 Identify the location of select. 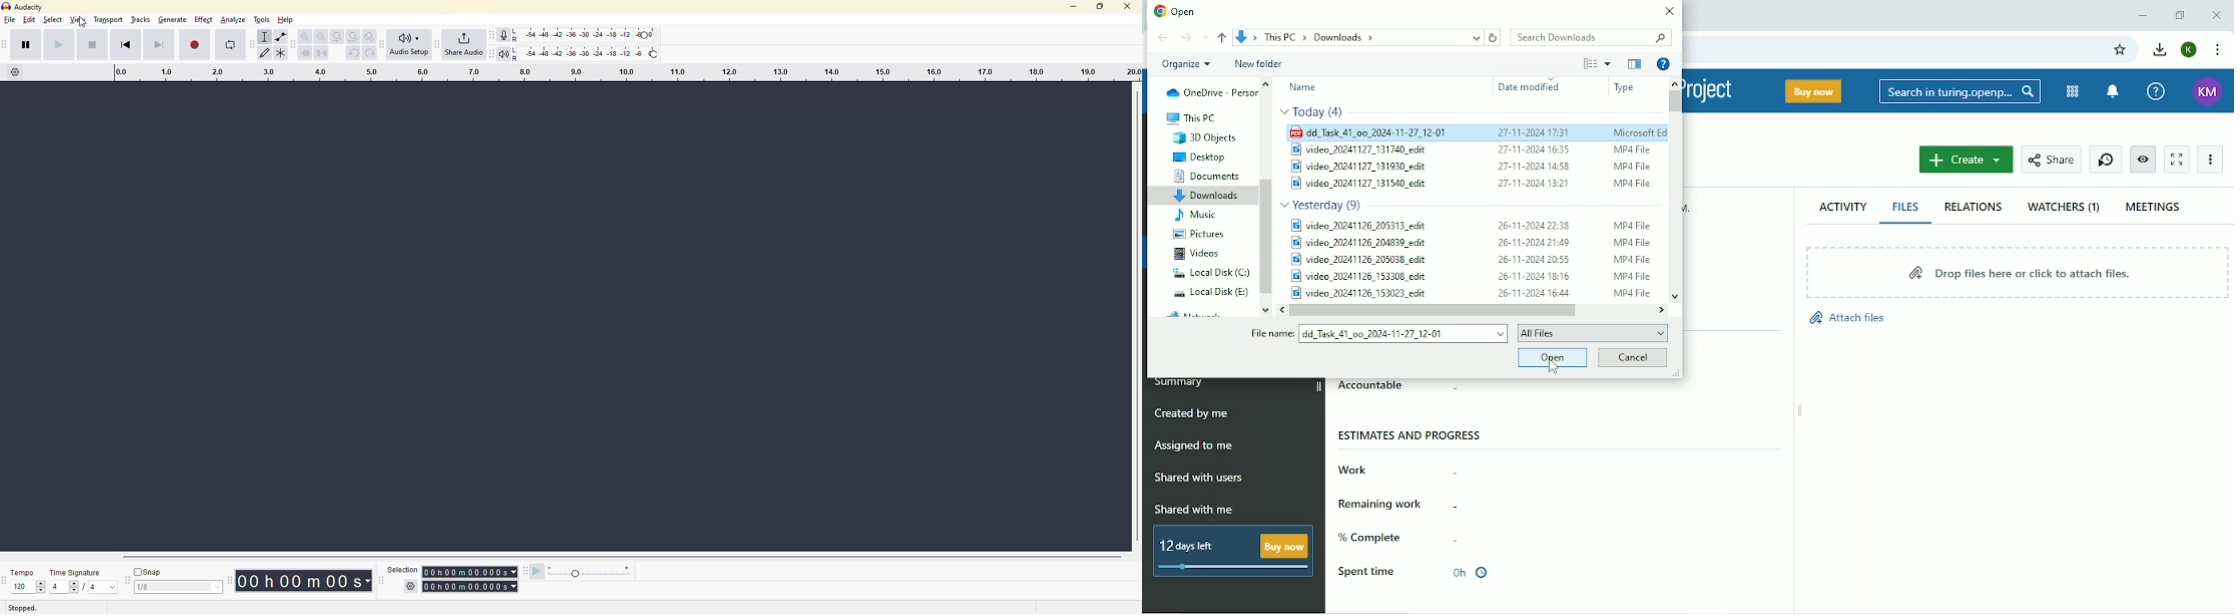
(54, 21).